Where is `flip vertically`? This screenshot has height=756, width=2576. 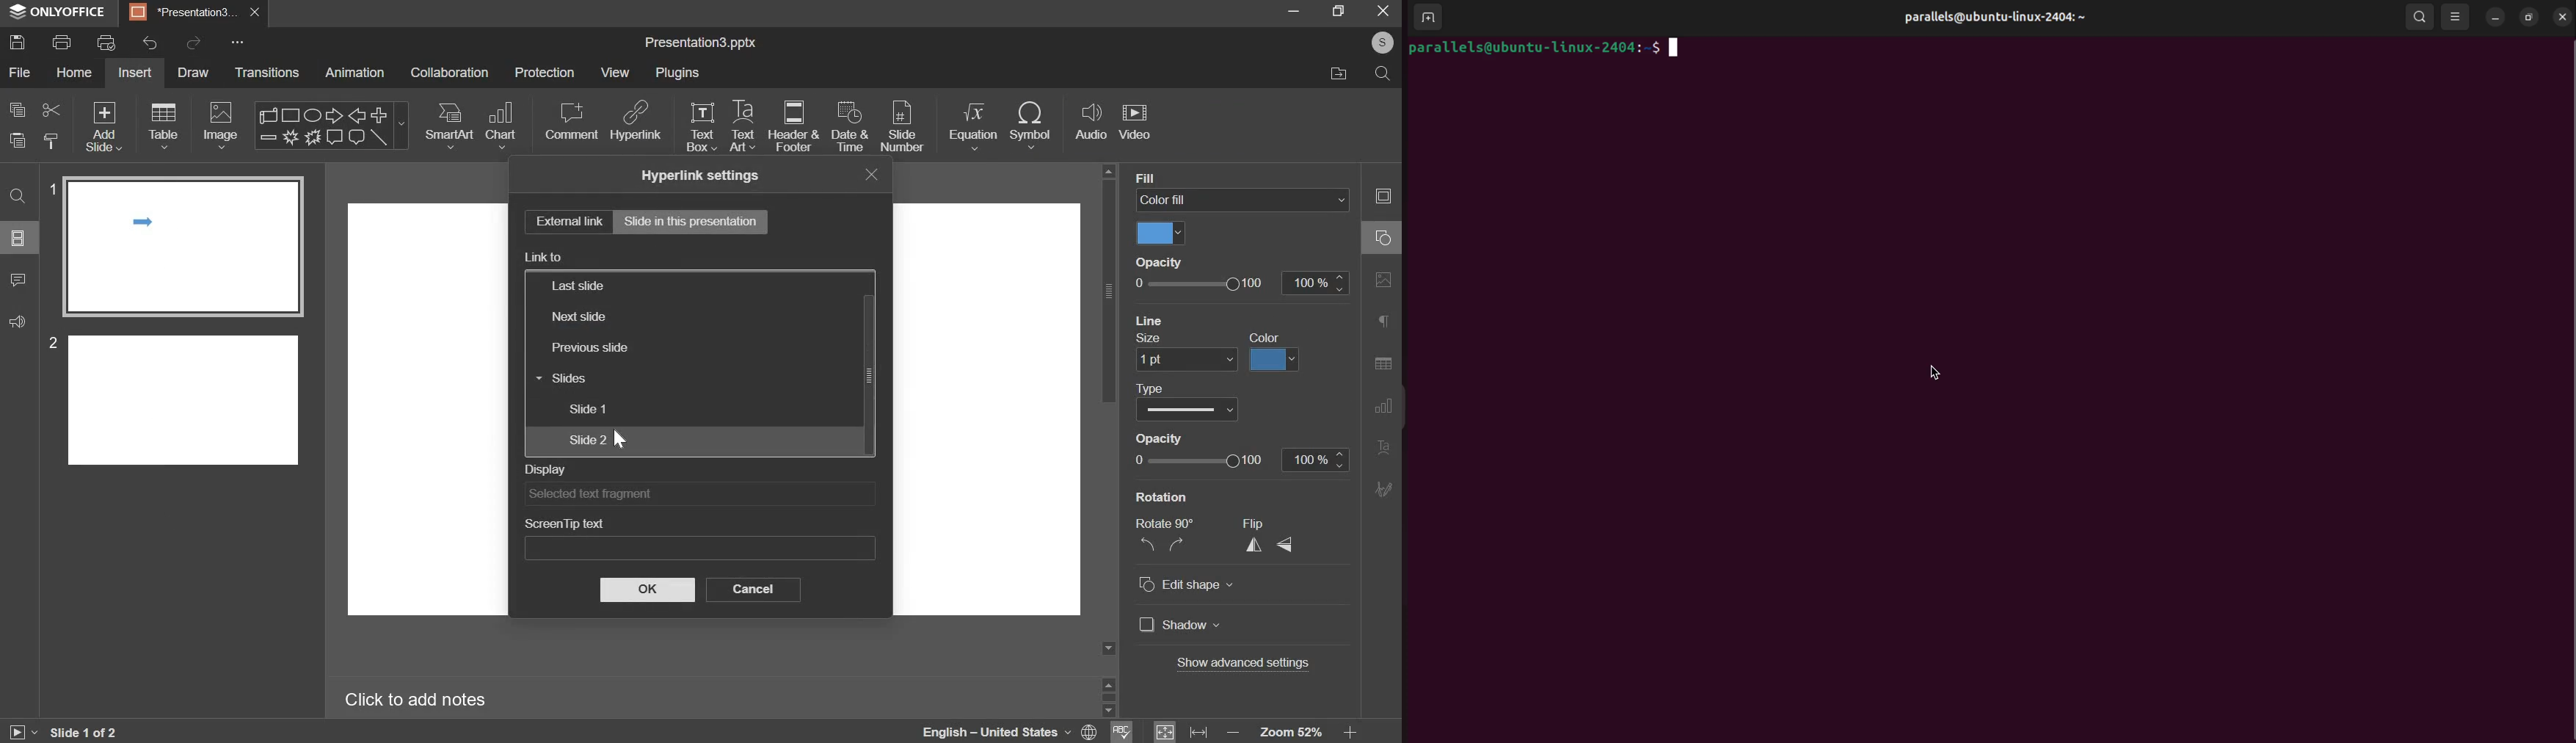 flip vertically is located at coordinates (1283, 545).